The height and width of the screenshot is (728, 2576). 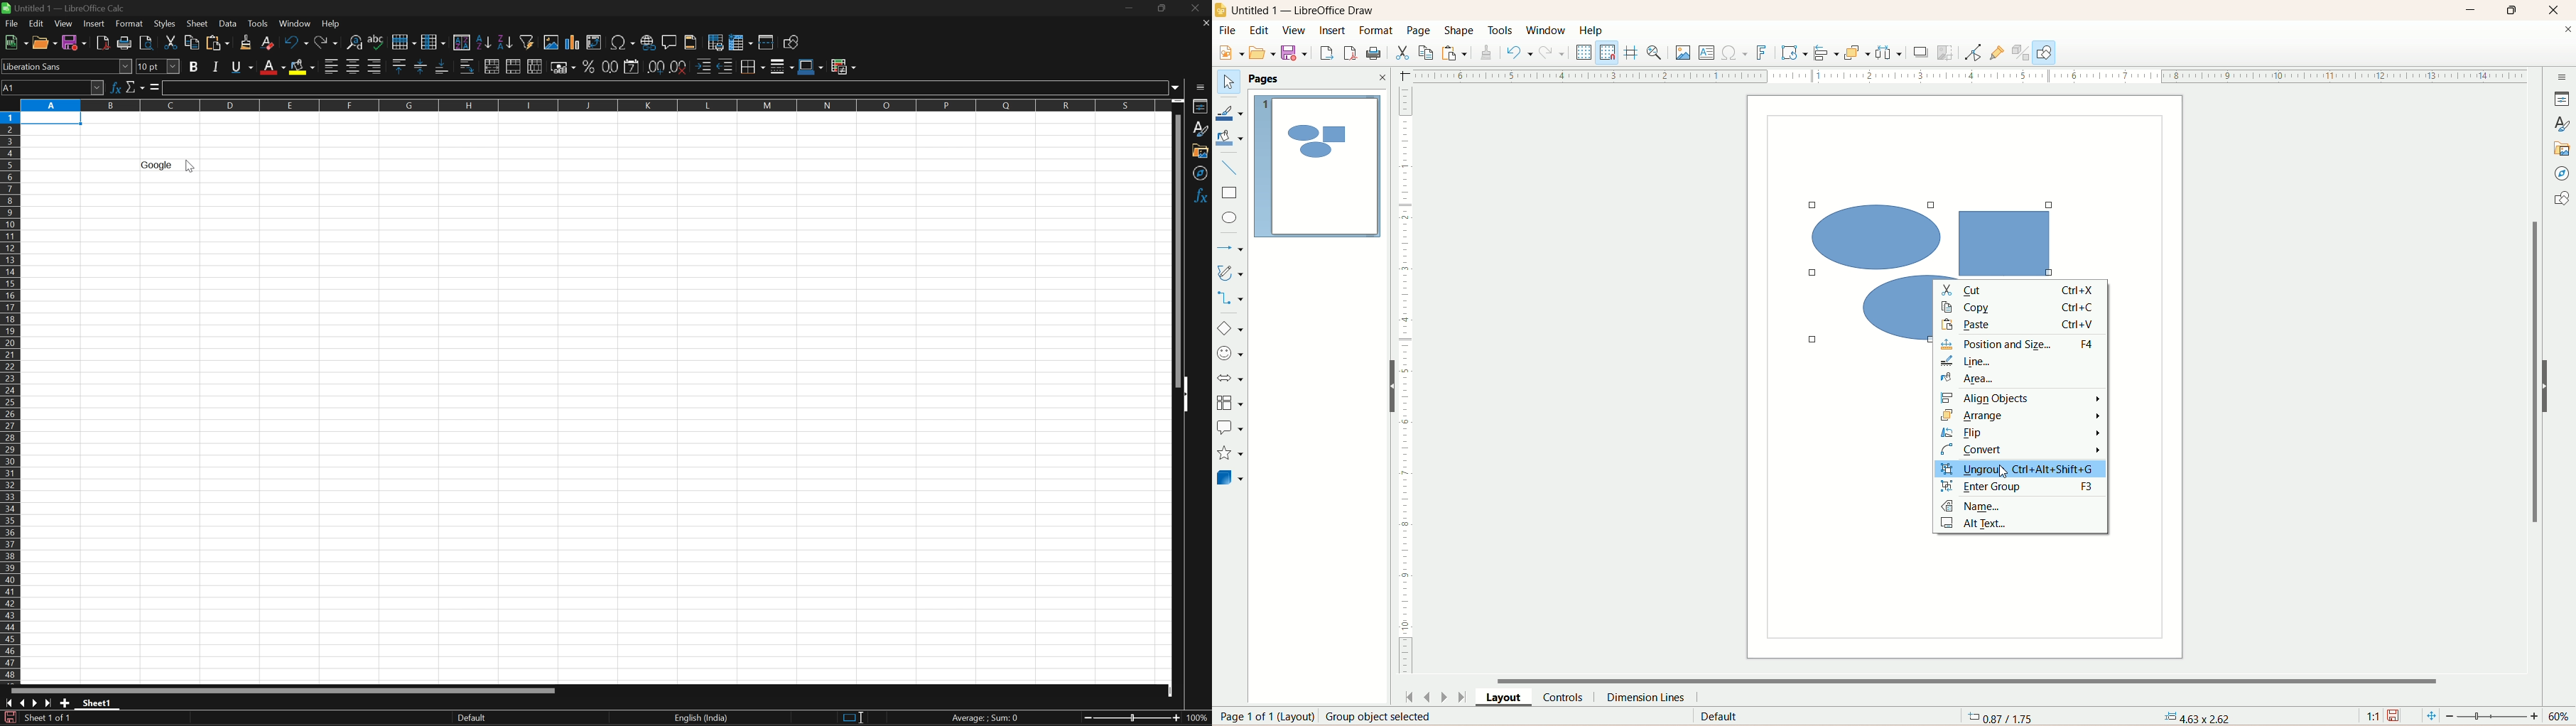 What do you see at coordinates (2564, 31) in the screenshot?
I see `close` at bounding box center [2564, 31].